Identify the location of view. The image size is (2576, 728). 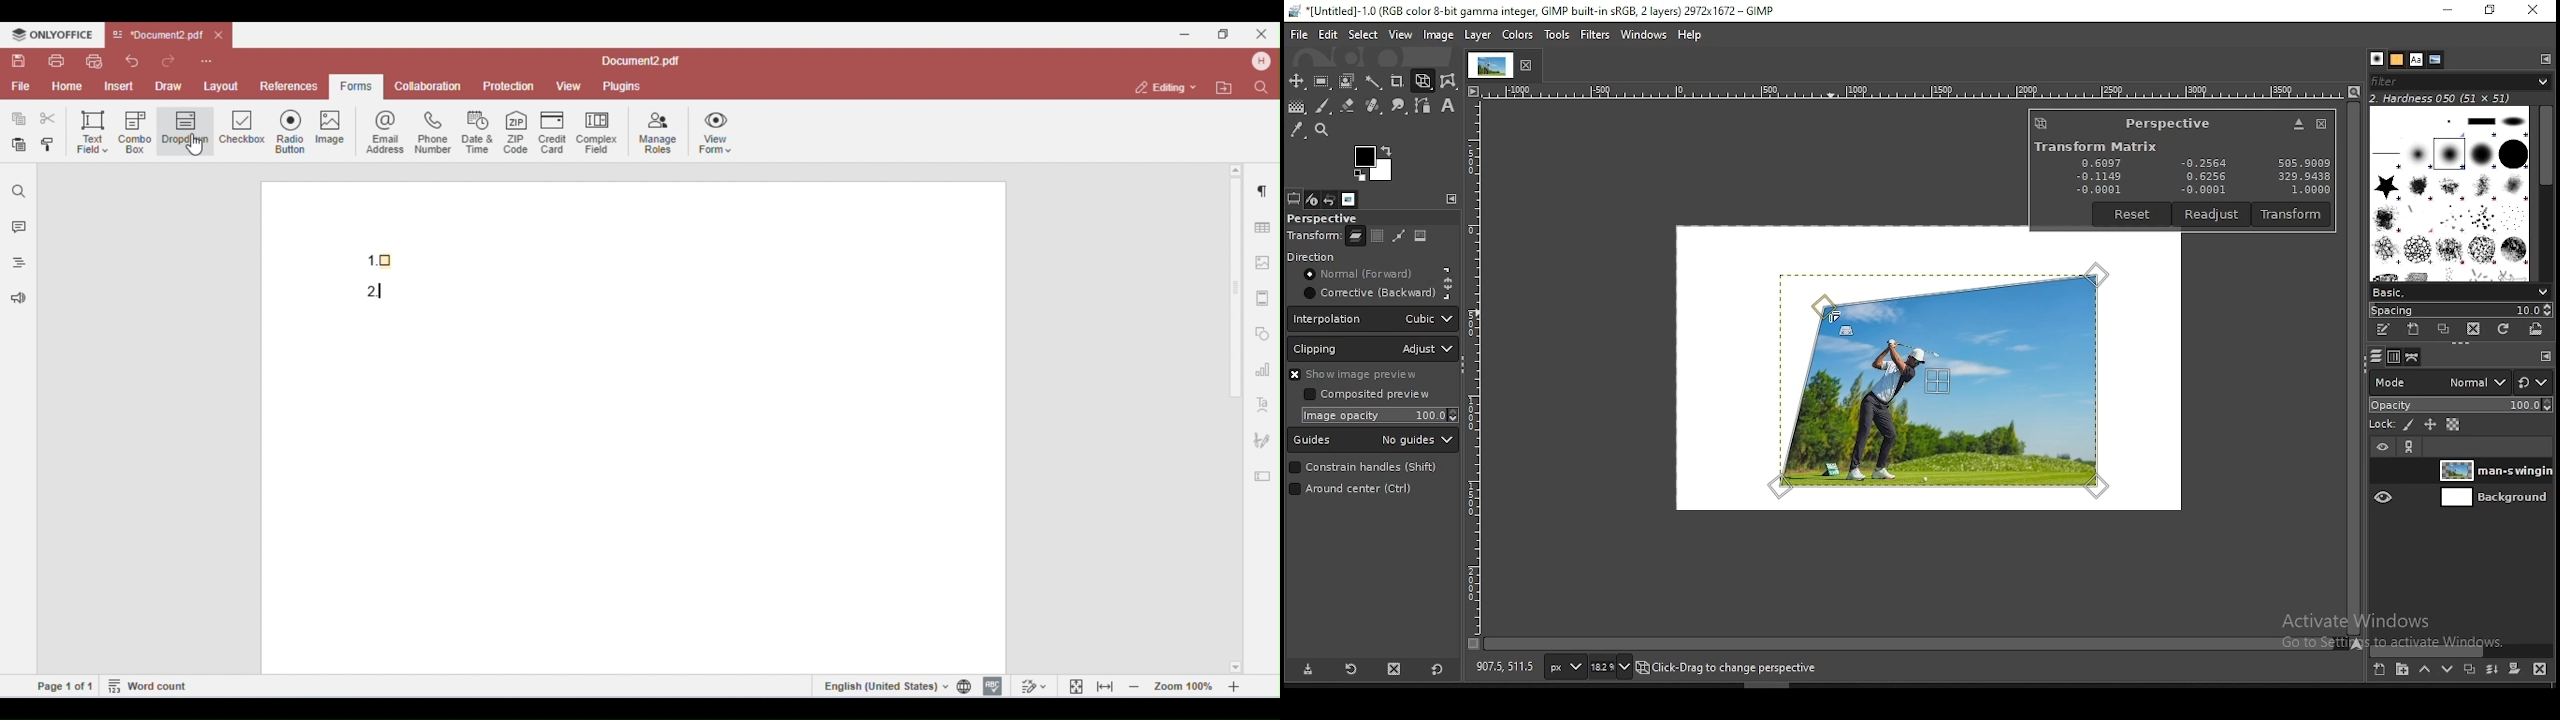
(1399, 35).